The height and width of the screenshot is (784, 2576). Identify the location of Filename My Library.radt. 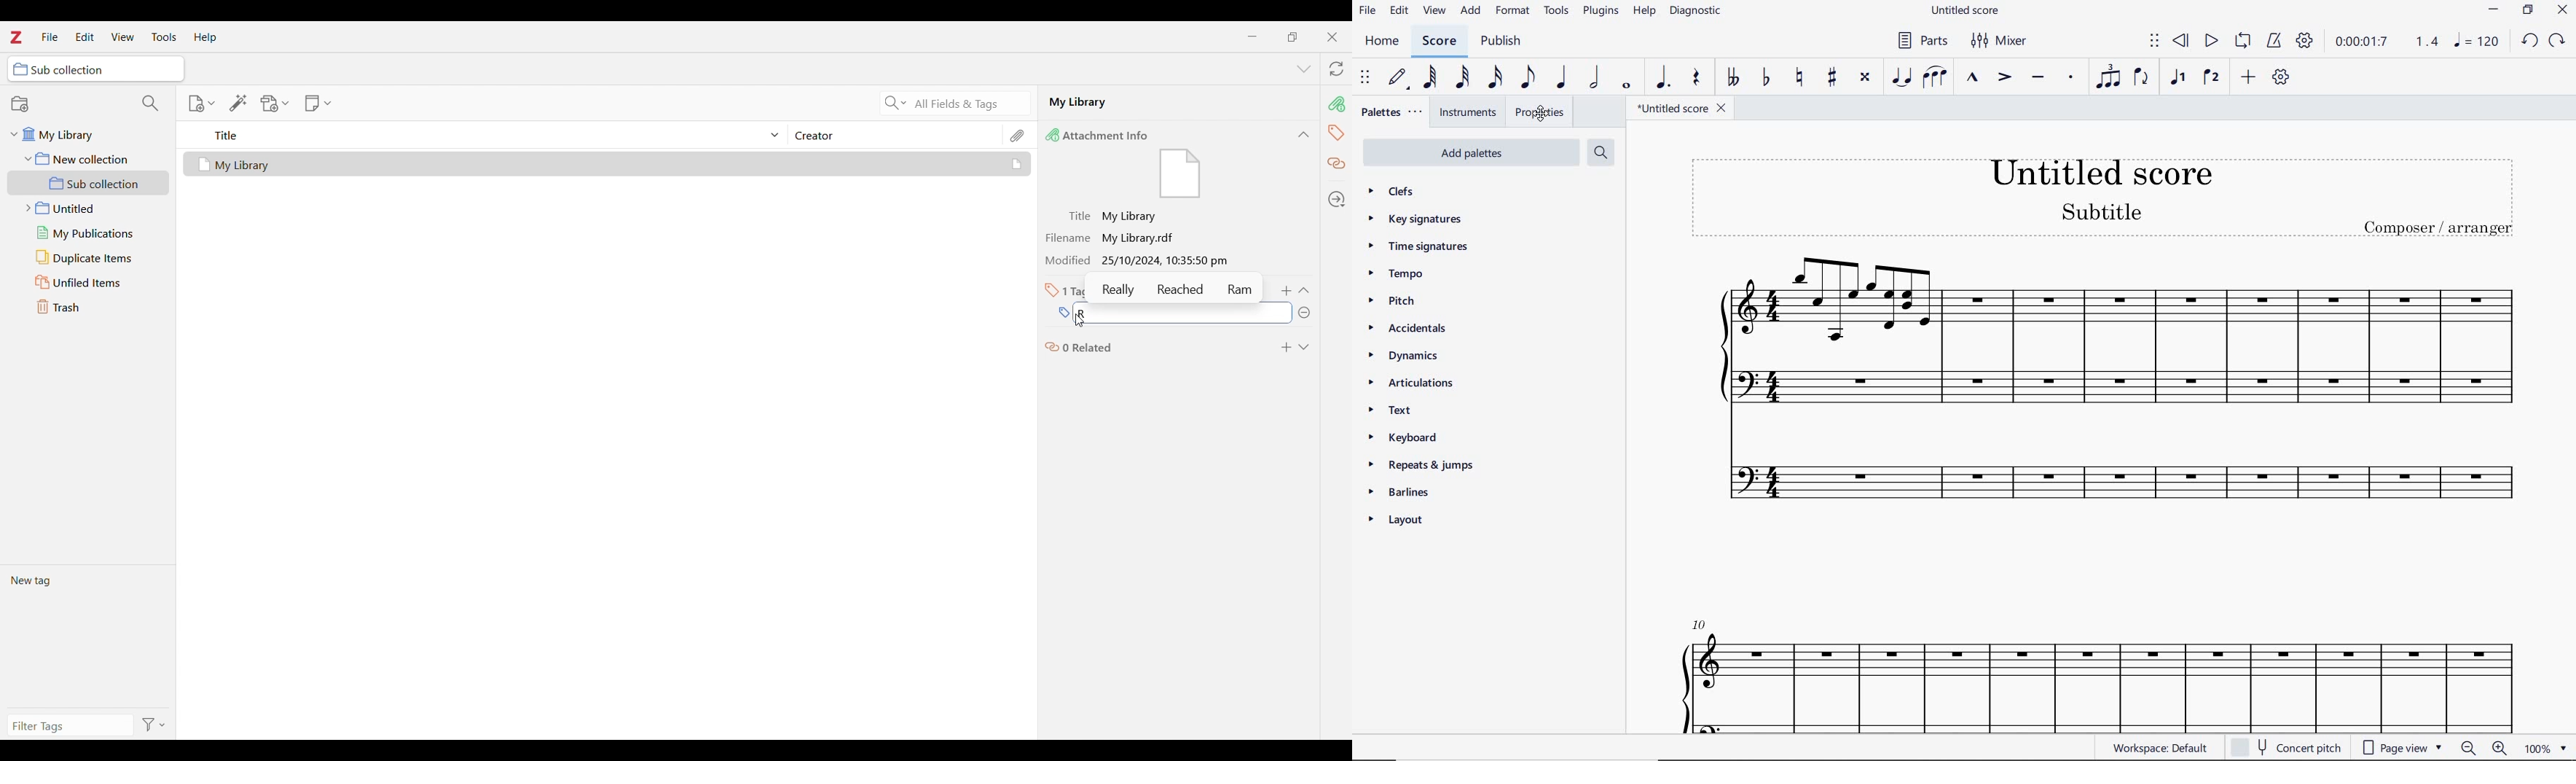
(1114, 237).